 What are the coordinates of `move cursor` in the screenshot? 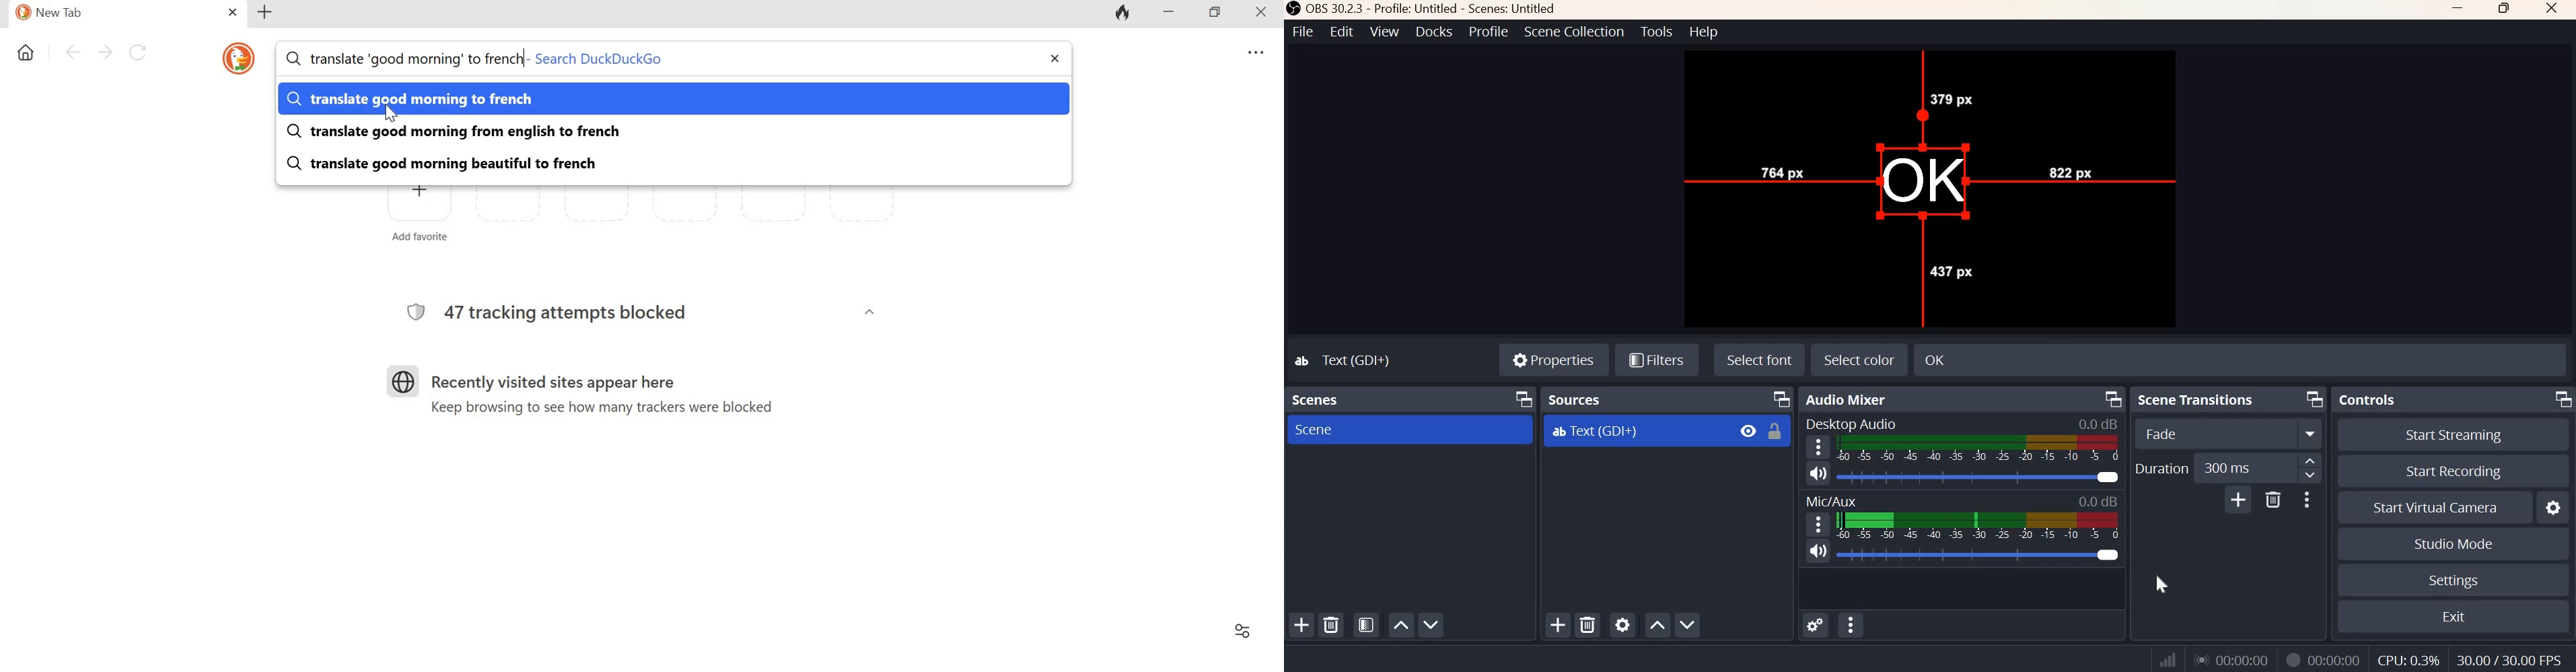 It's located at (1931, 182).